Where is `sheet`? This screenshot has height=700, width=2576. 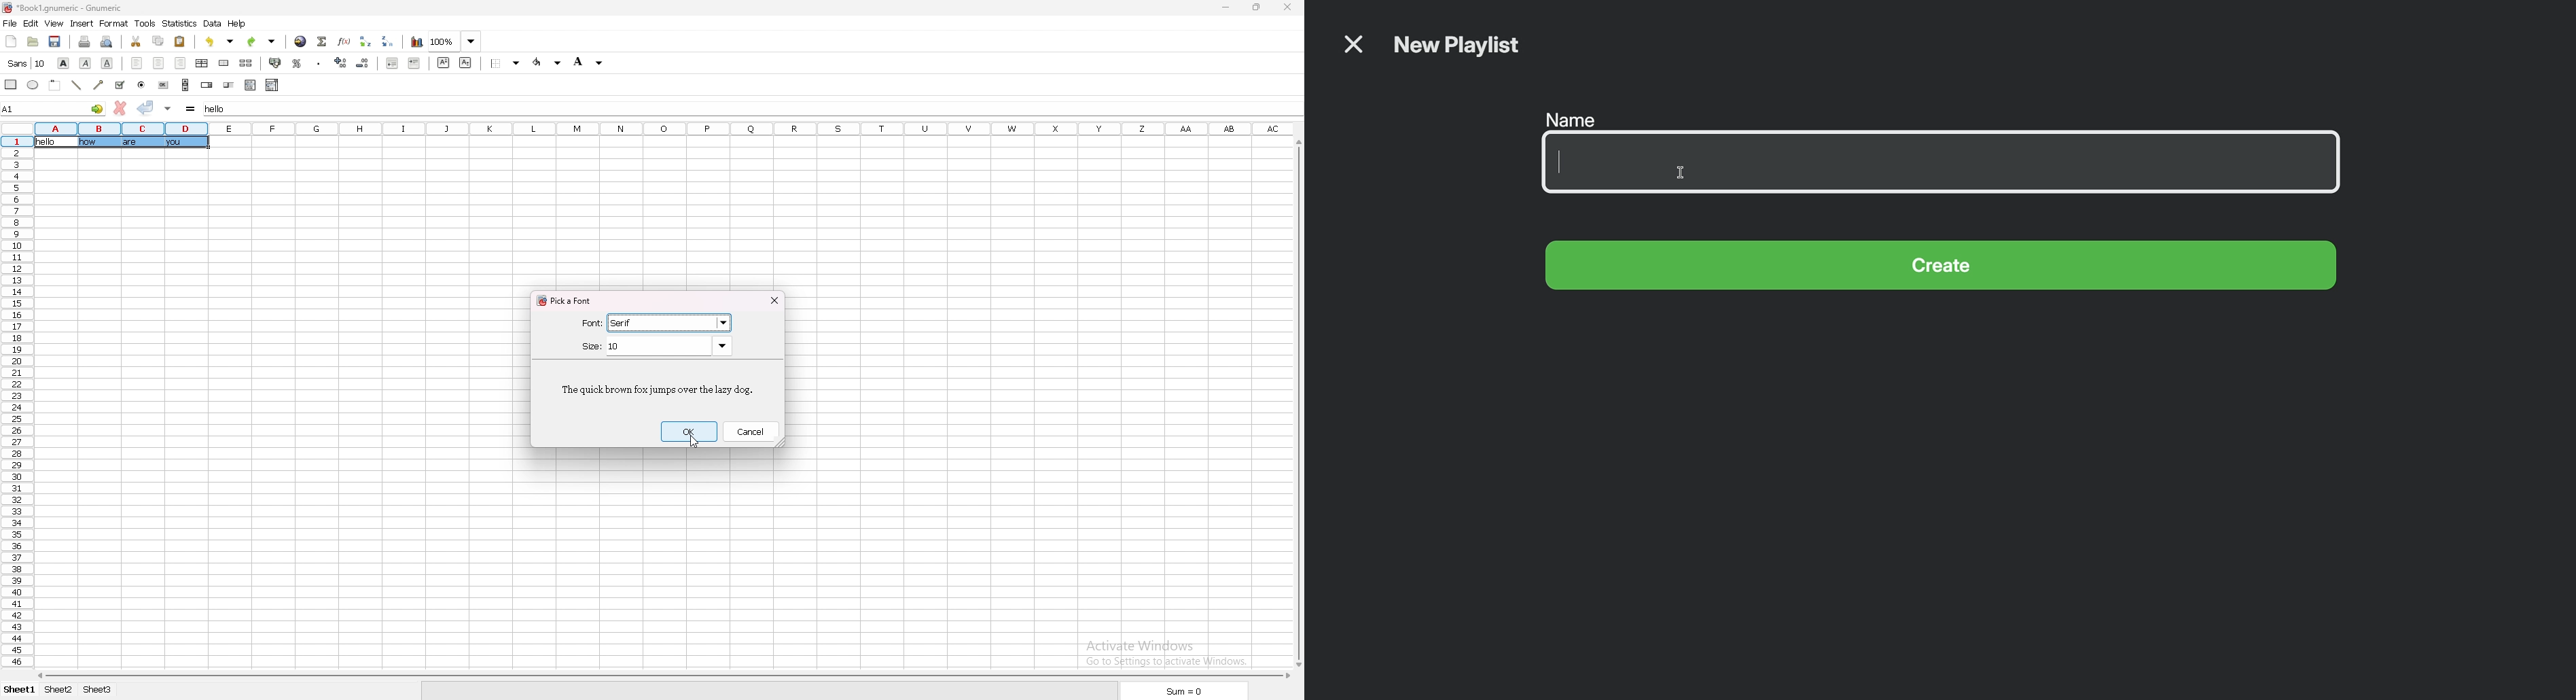
sheet is located at coordinates (99, 689).